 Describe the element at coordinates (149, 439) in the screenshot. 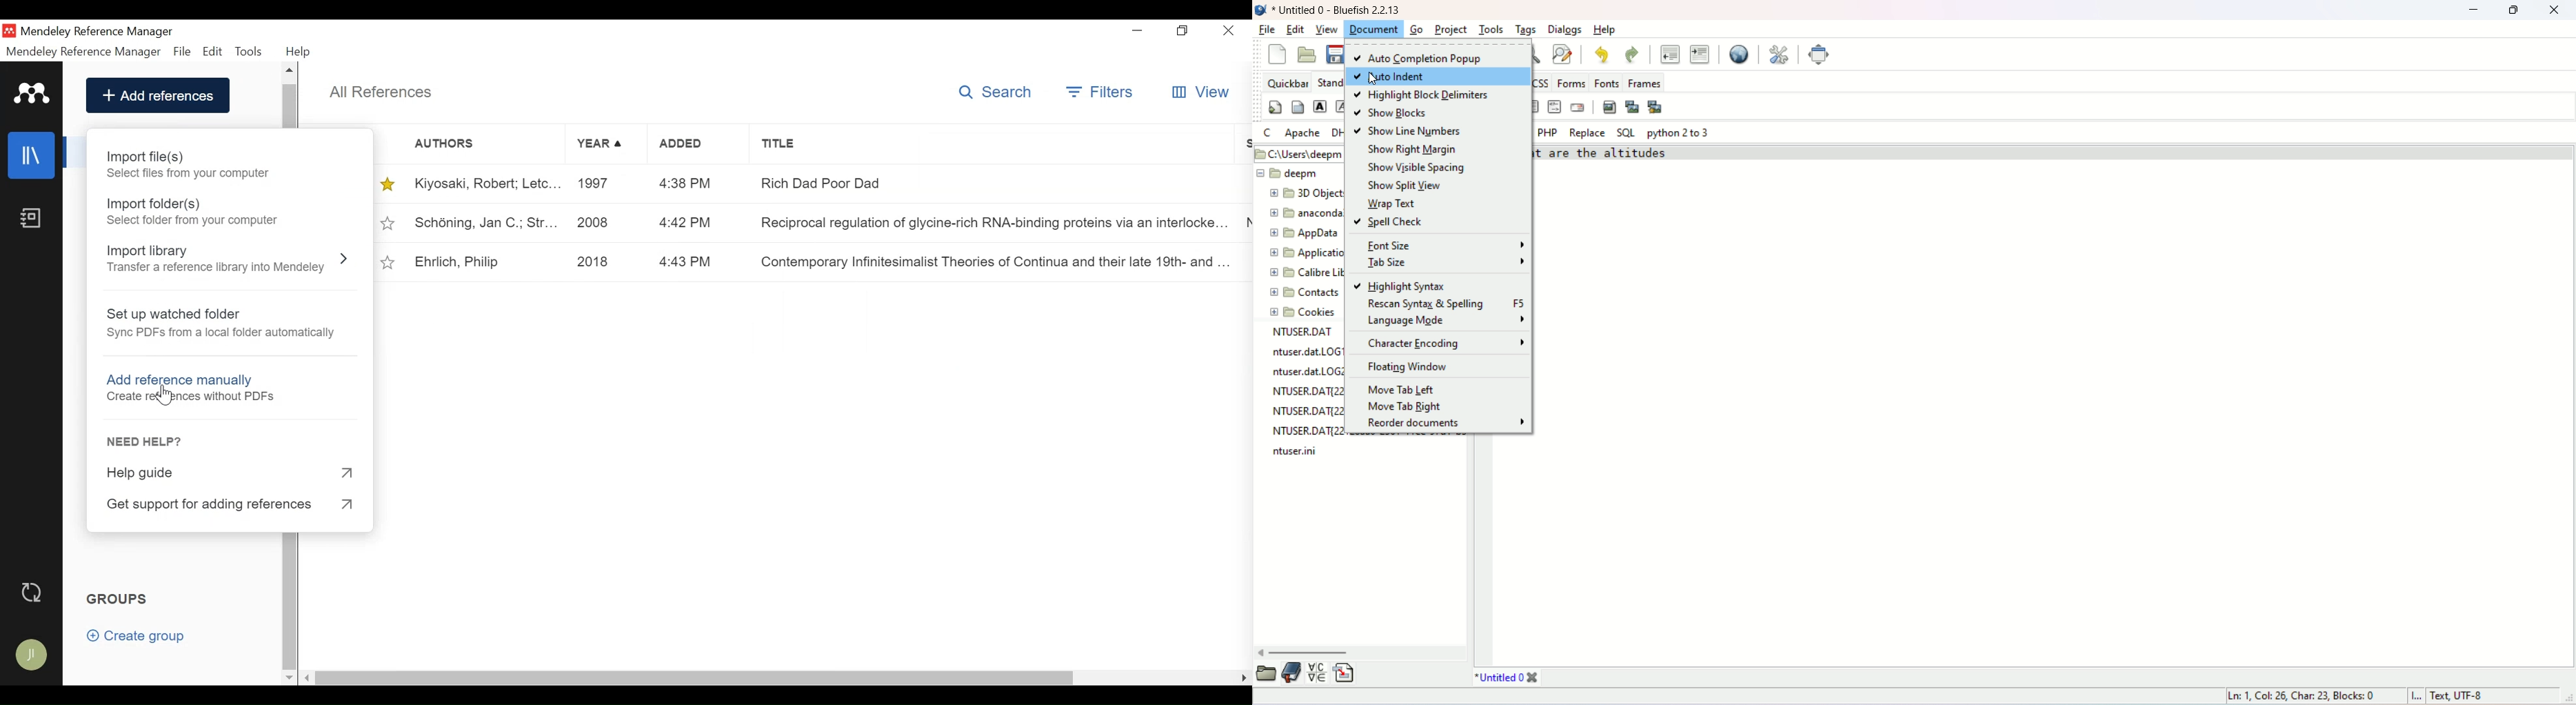

I see `Need Help` at that location.